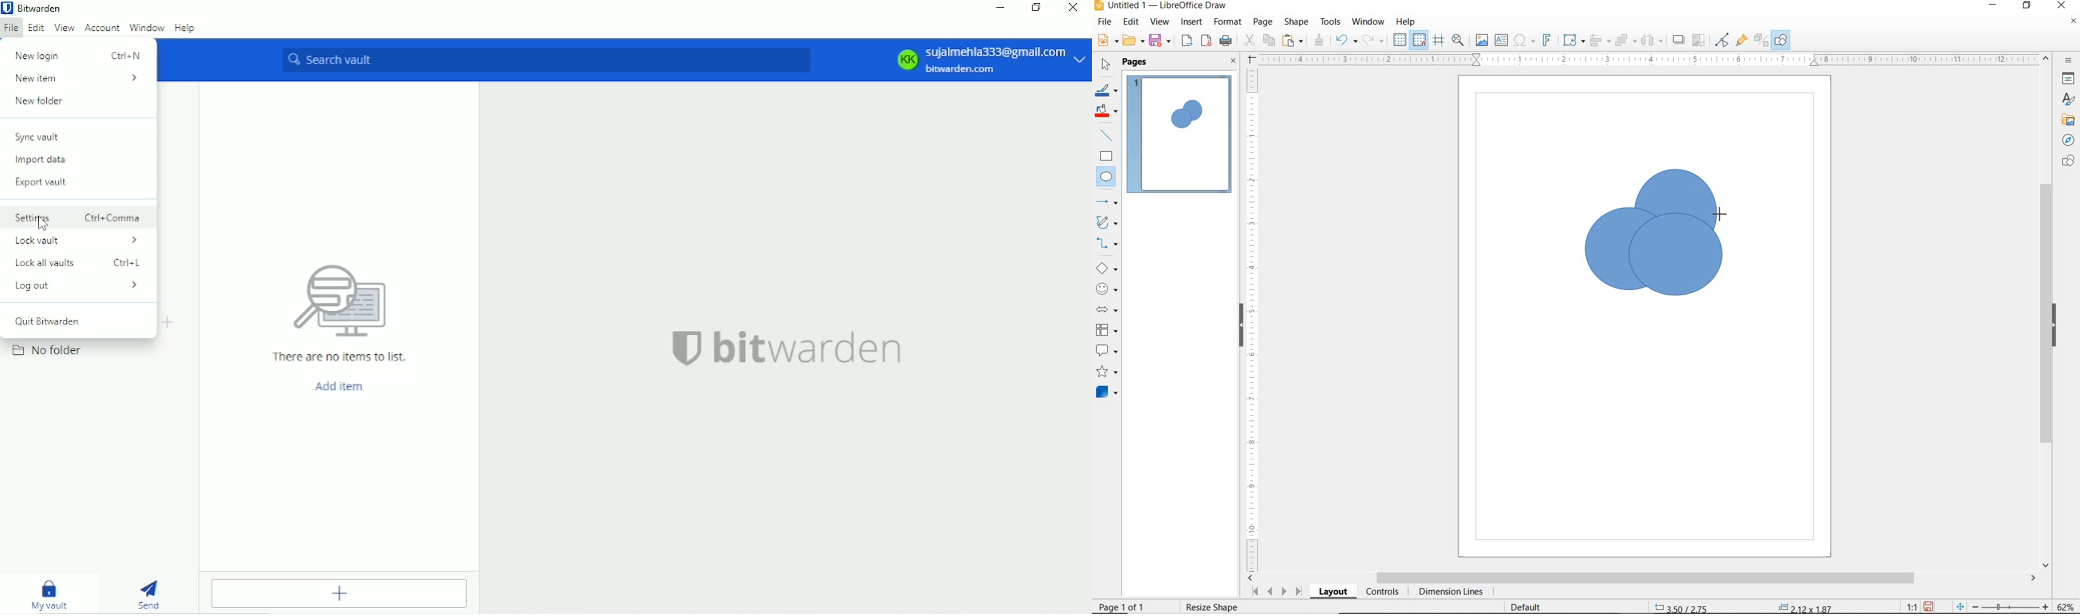  I want to click on Search vault, so click(547, 60).